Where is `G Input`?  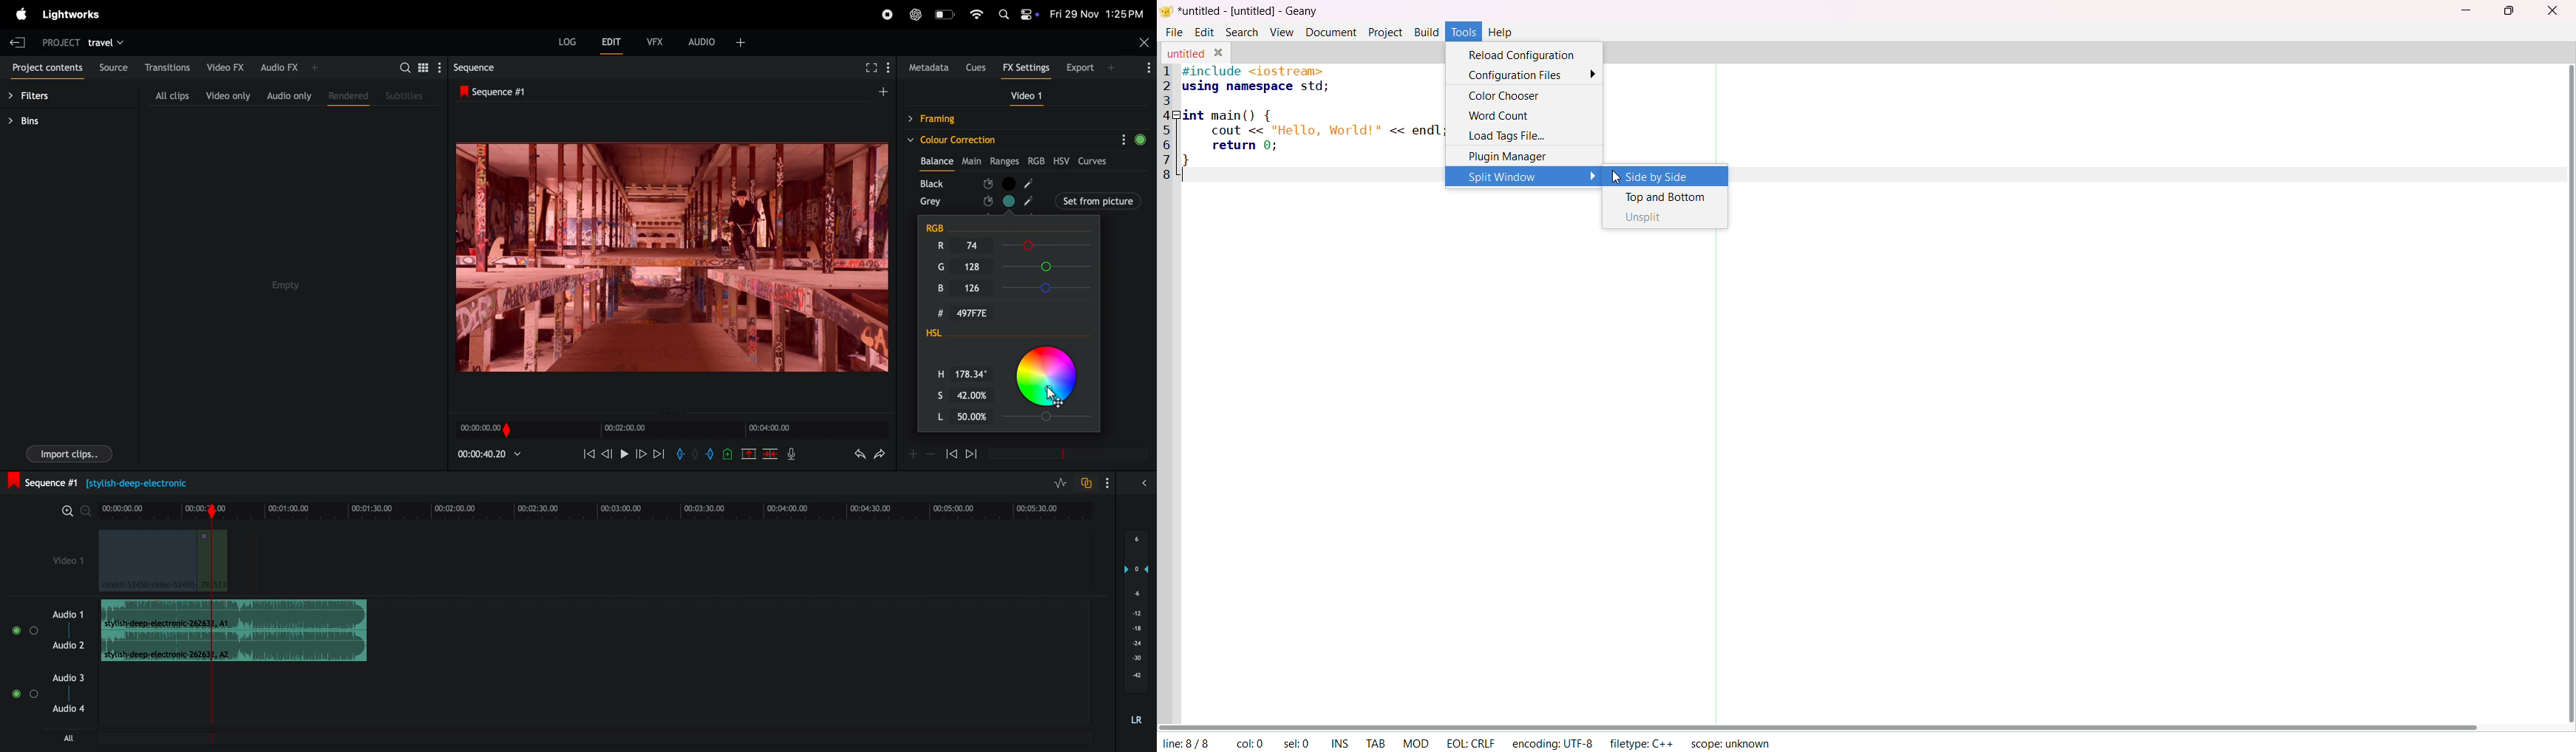 G Input is located at coordinates (978, 266).